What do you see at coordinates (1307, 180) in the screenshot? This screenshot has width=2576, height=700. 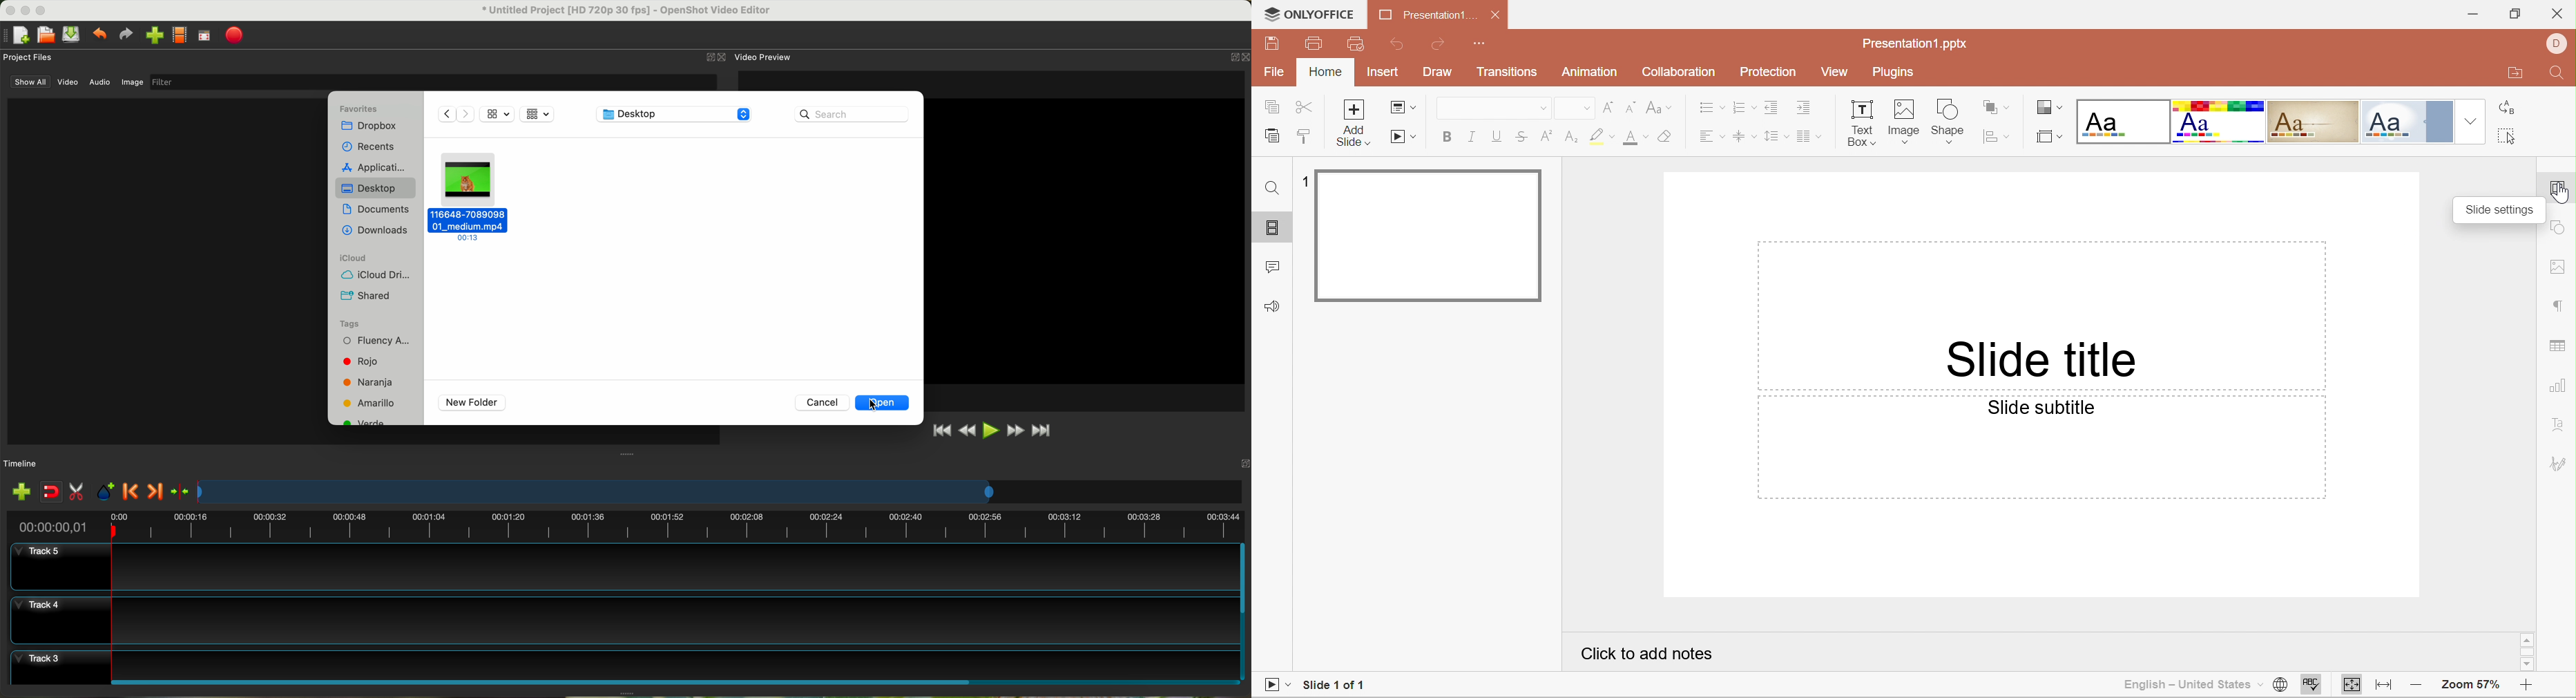 I see `1` at bounding box center [1307, 180].